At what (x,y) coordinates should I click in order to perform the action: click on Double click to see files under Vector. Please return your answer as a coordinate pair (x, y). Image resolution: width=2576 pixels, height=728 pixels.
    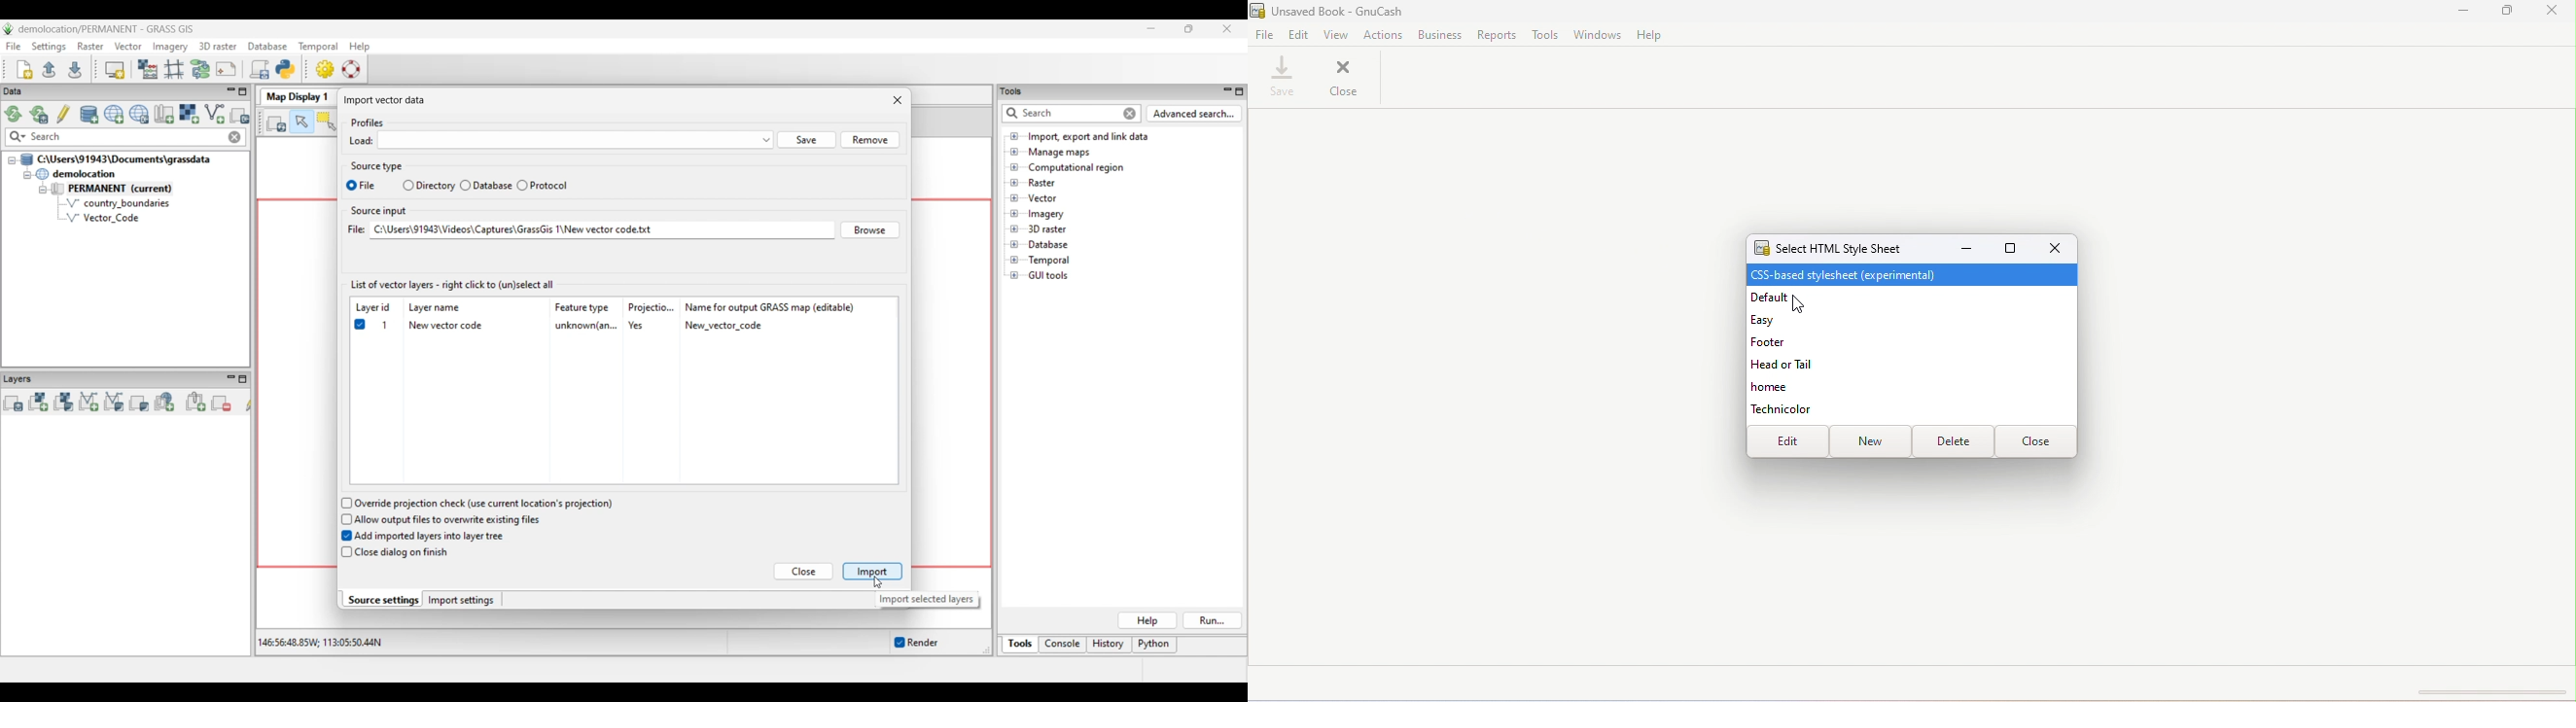
    Looking at the image, I should click on (1042, 198).